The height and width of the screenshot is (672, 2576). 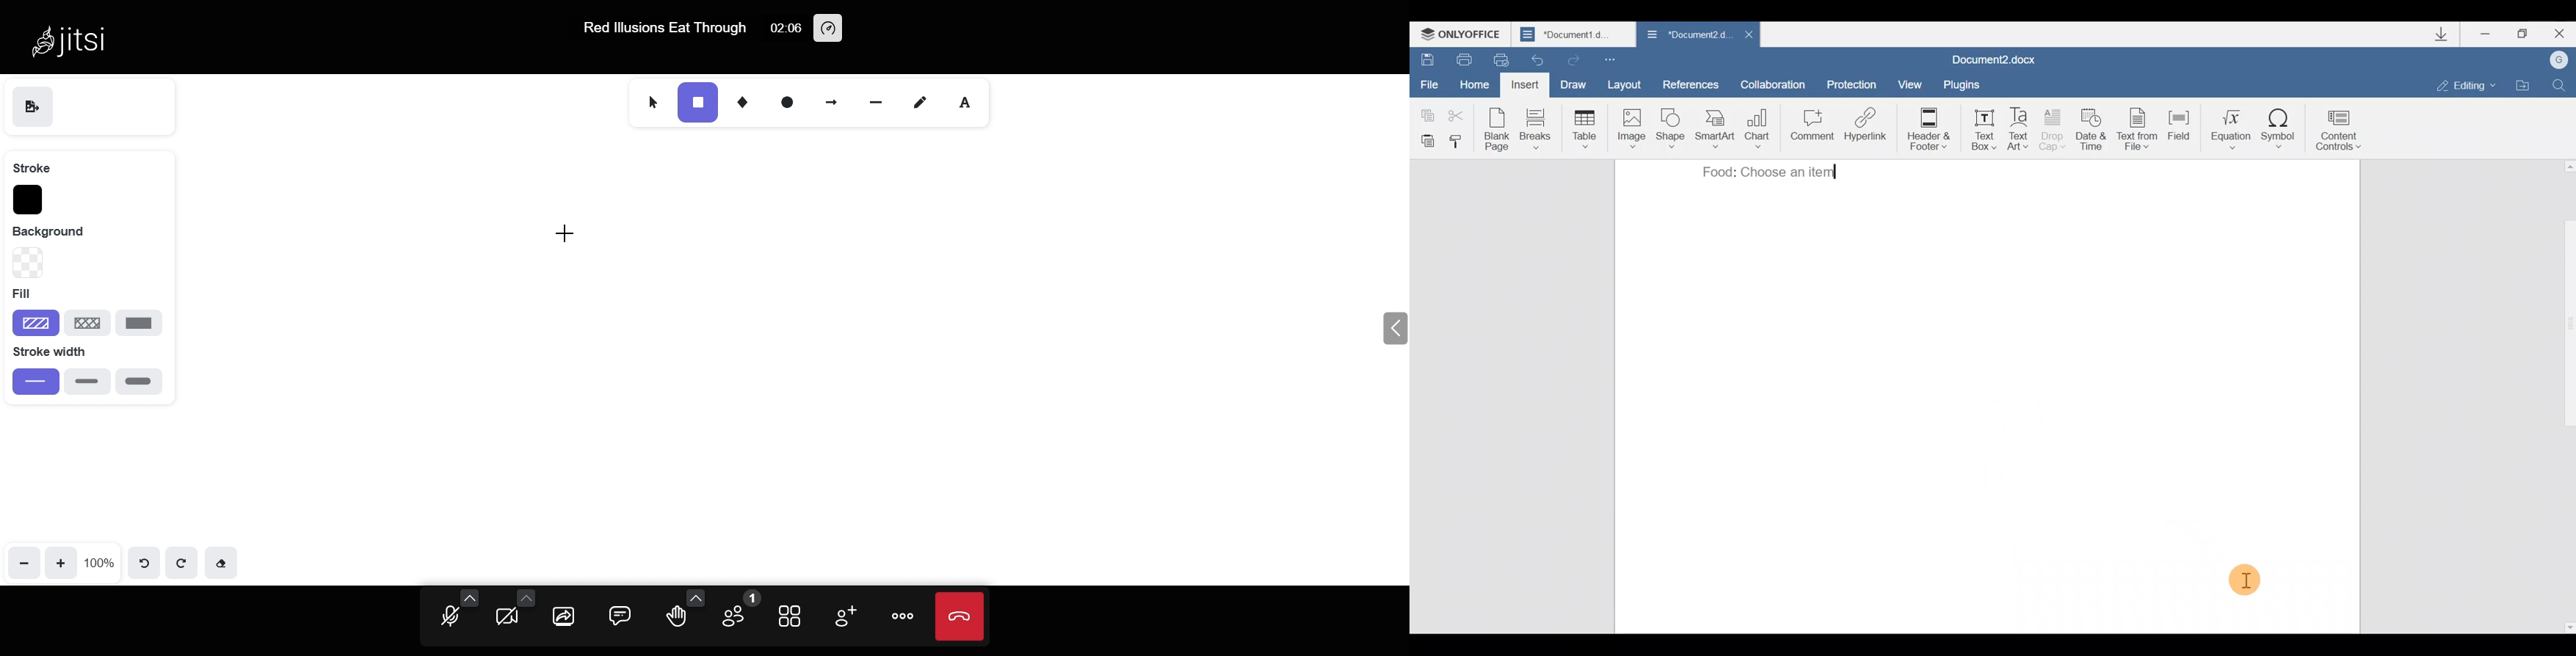 I want to click on Breaks, so click(x=1534, y=129).